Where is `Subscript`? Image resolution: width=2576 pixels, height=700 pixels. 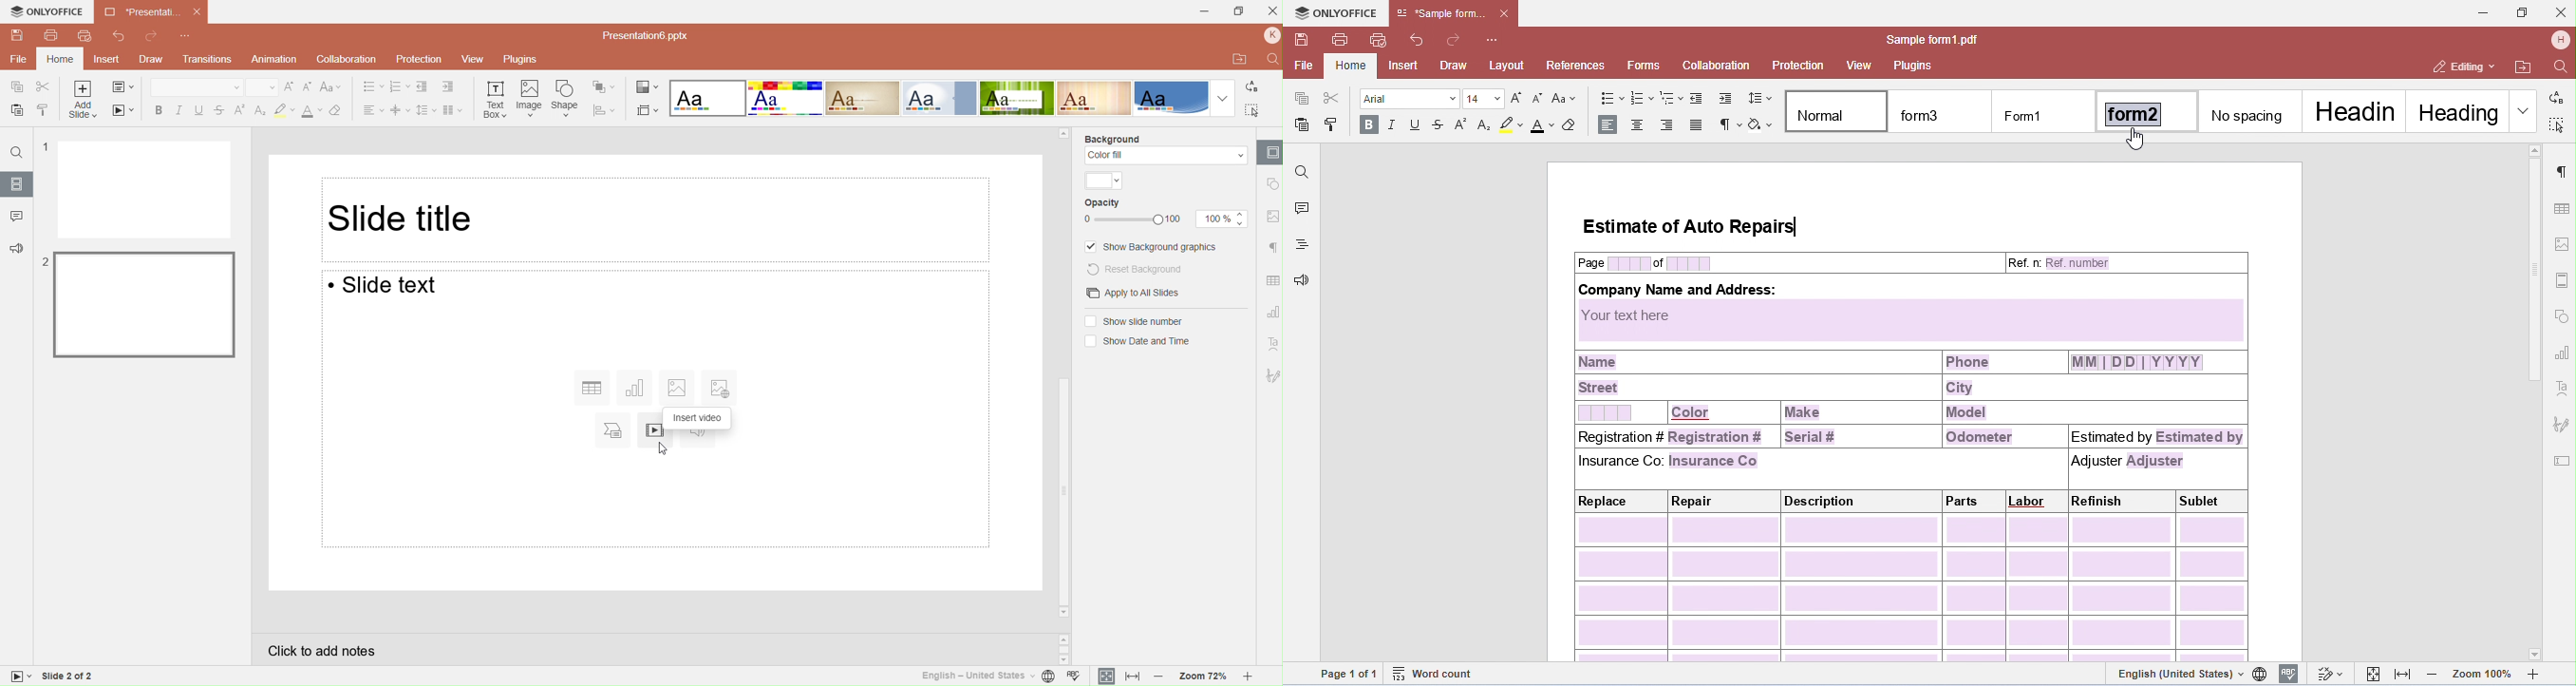 Subscript is located at coordinates (259, 108).